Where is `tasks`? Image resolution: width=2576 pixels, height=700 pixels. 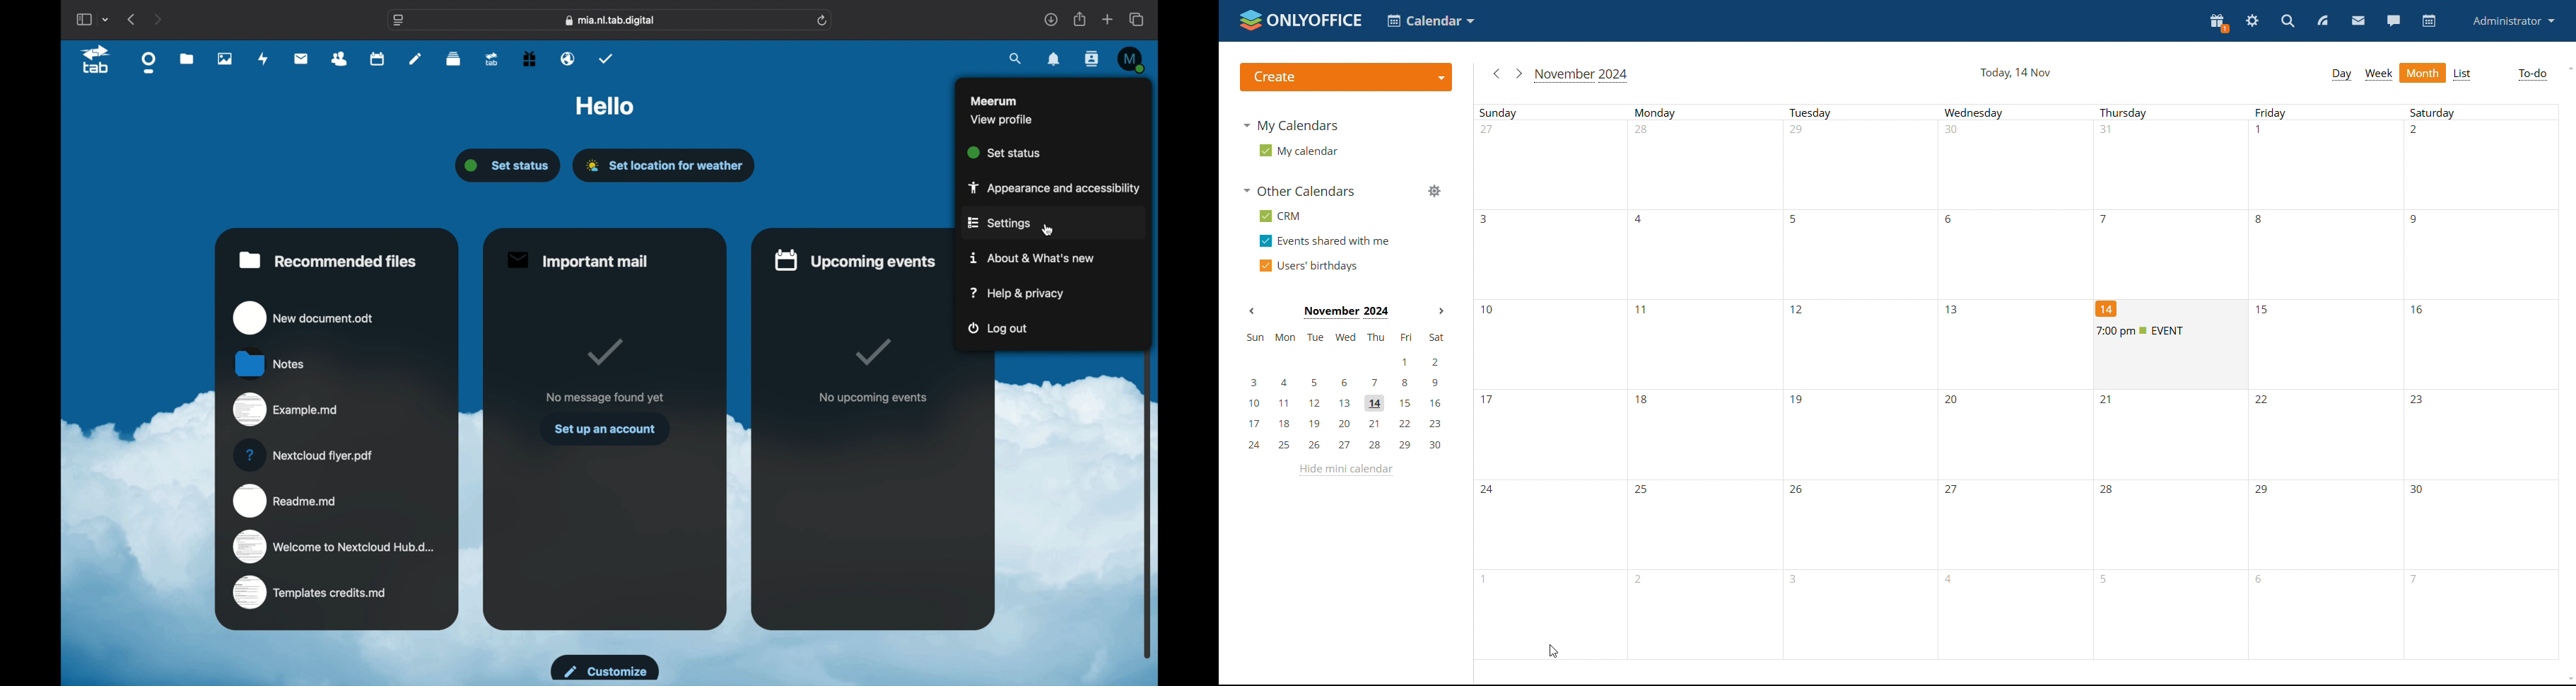 tasks is located at coordinates (606, 58).